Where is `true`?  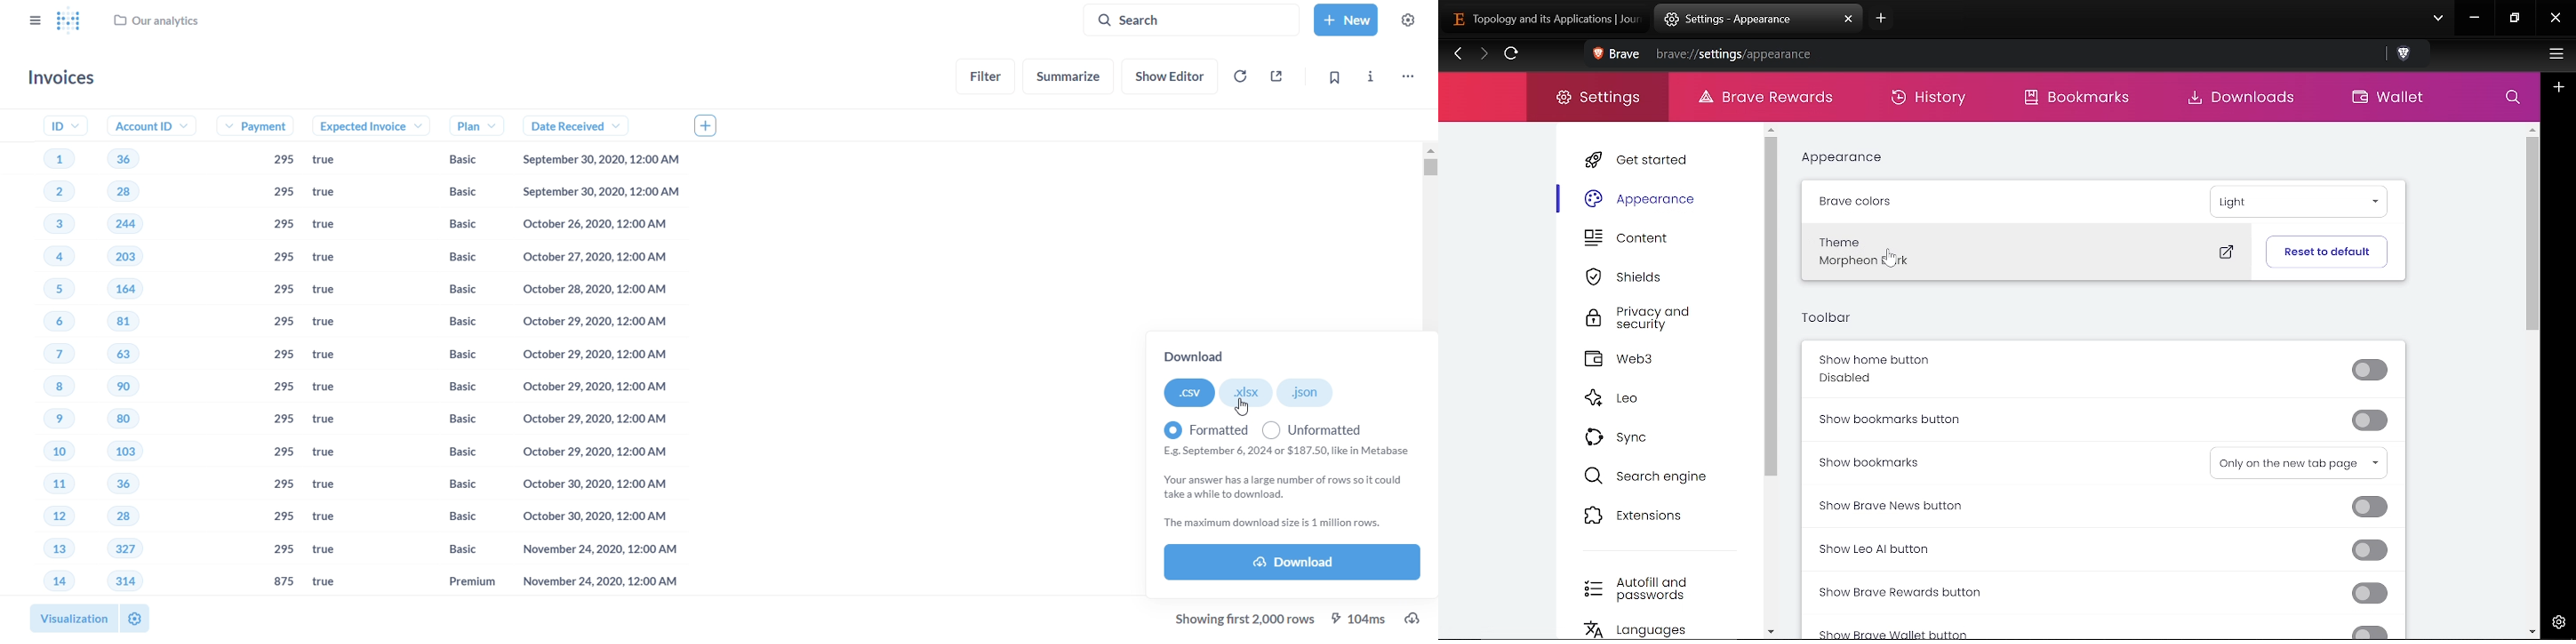 true is located at coordinates (332, 420).